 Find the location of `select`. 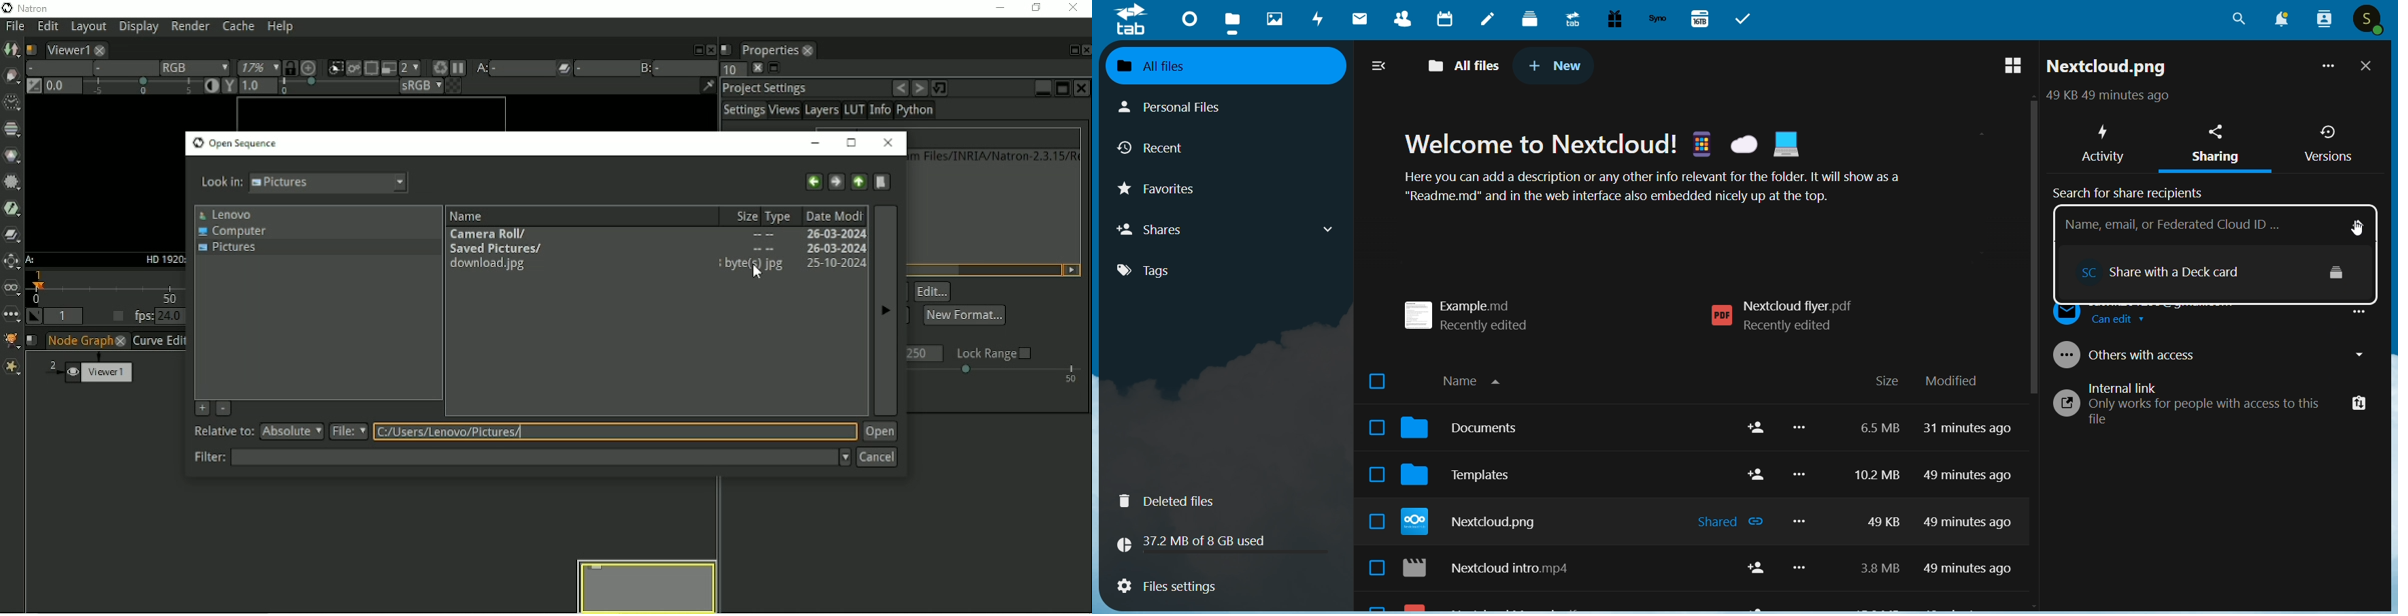

select is located at coordinates (1371, 476).